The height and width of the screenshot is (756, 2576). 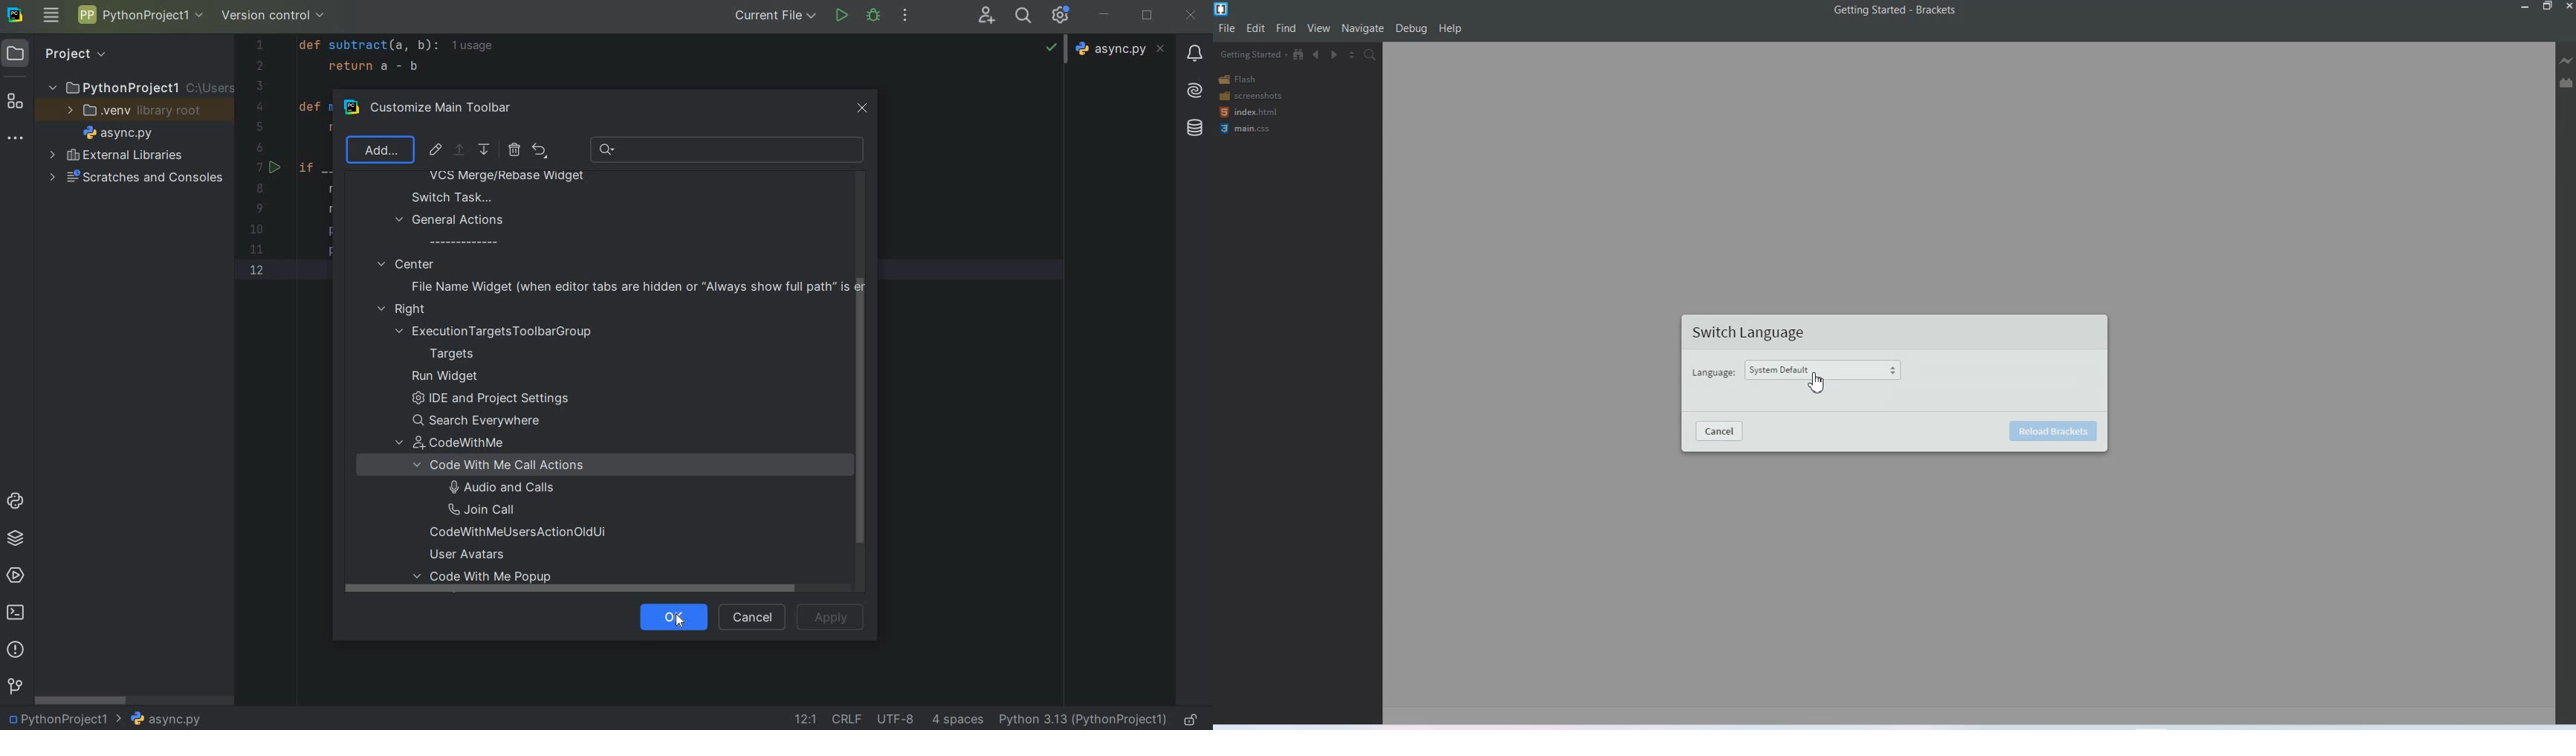 What do you see at coordinates (462, 354) in the screenshot?
I see `targets` at bounding box center [462, 354].